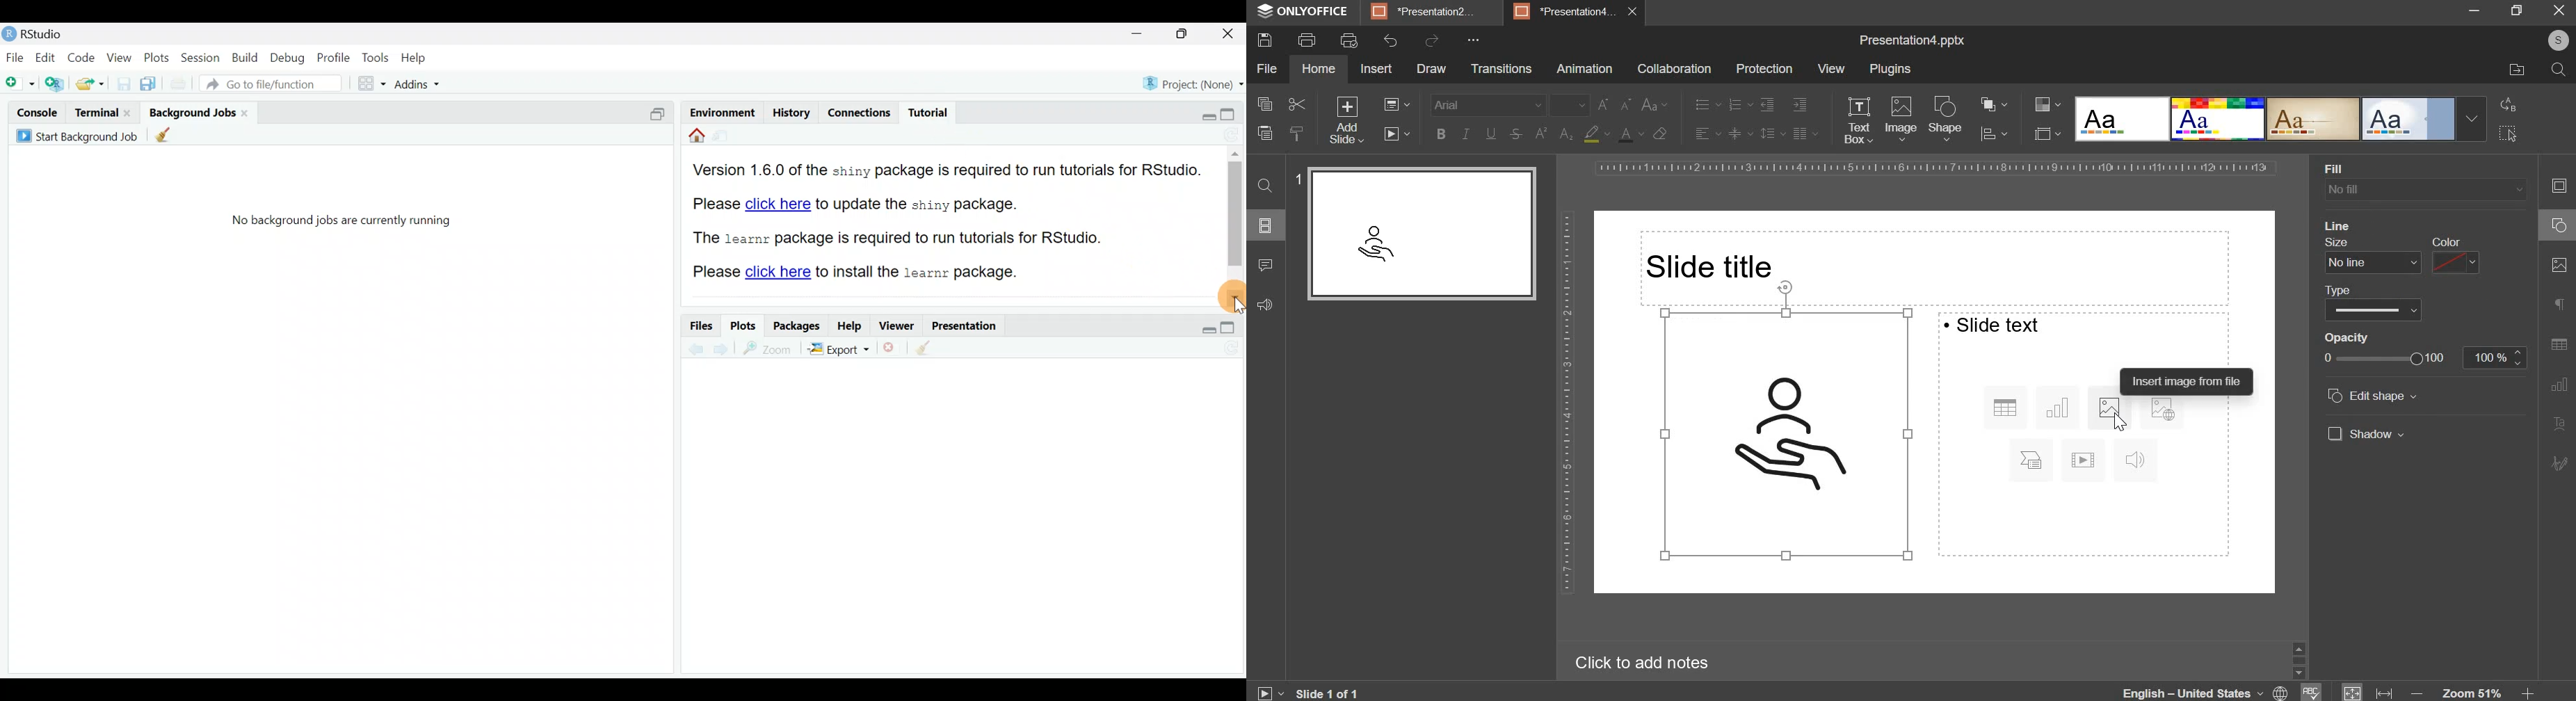  What do you see at coordinates (1565, 405) in the screenshot?
I see `vertical scale` at bounding box center [1565, 405].